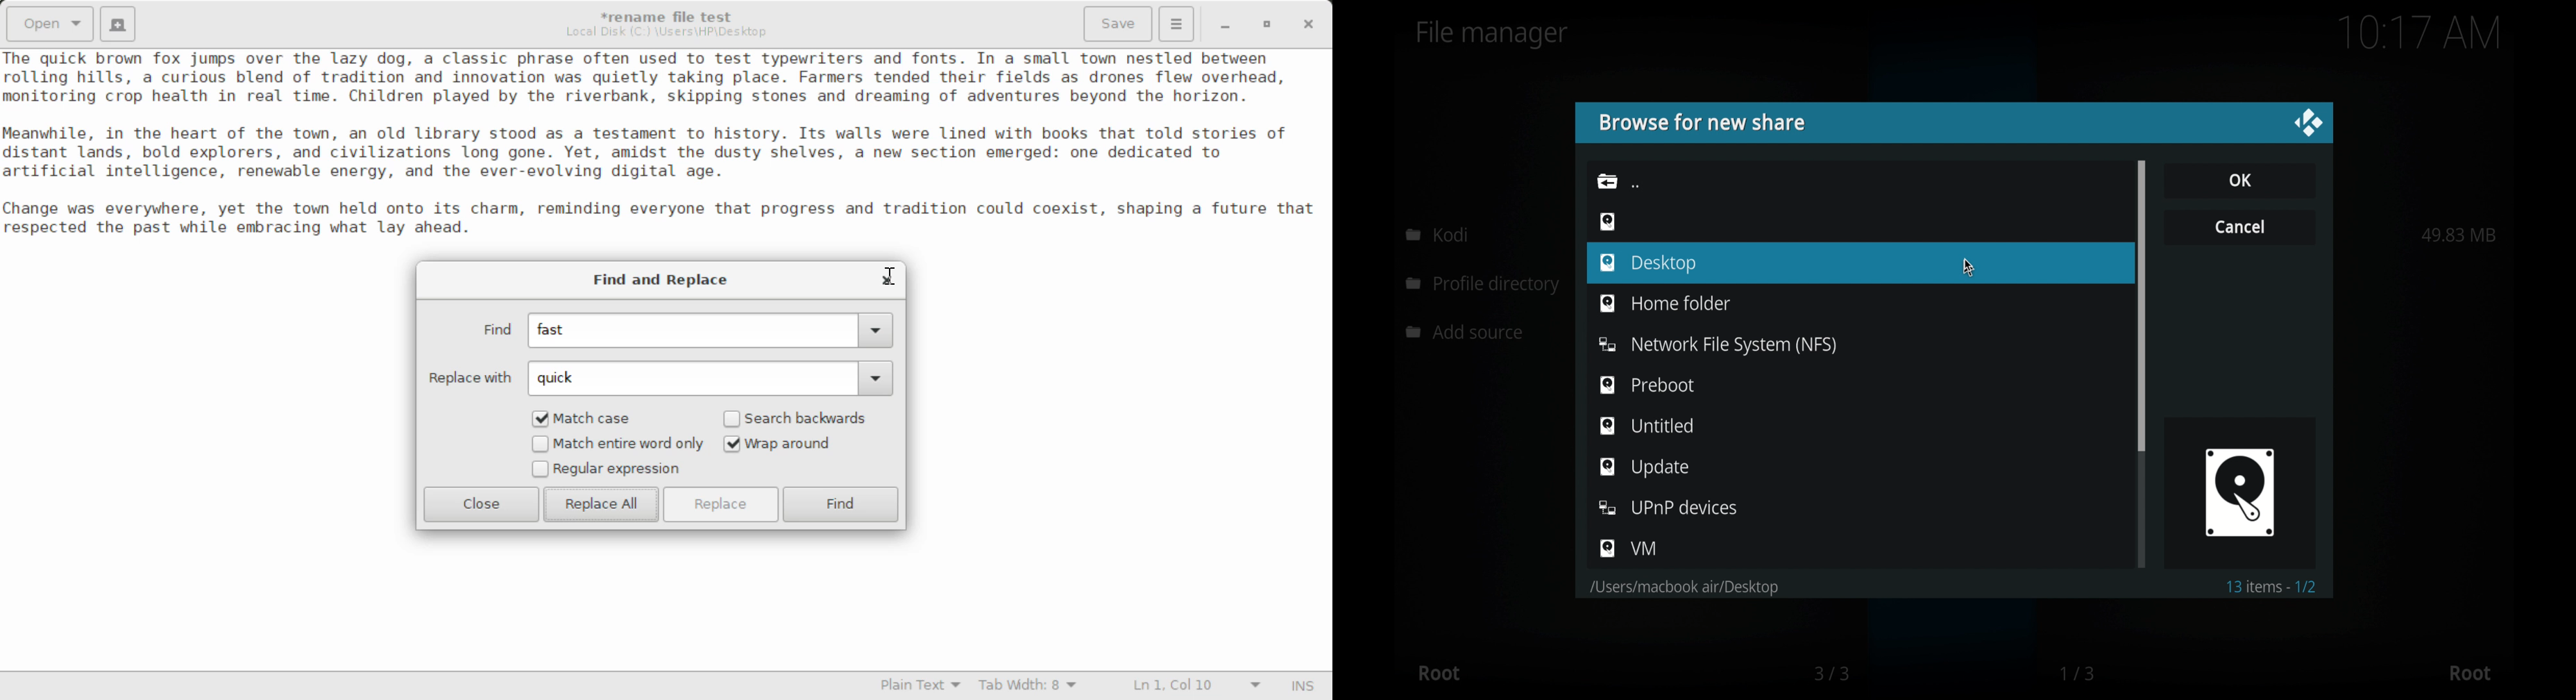 This screenshot has width=2576, height=700. I want to click on add source, so click(1468, 332).